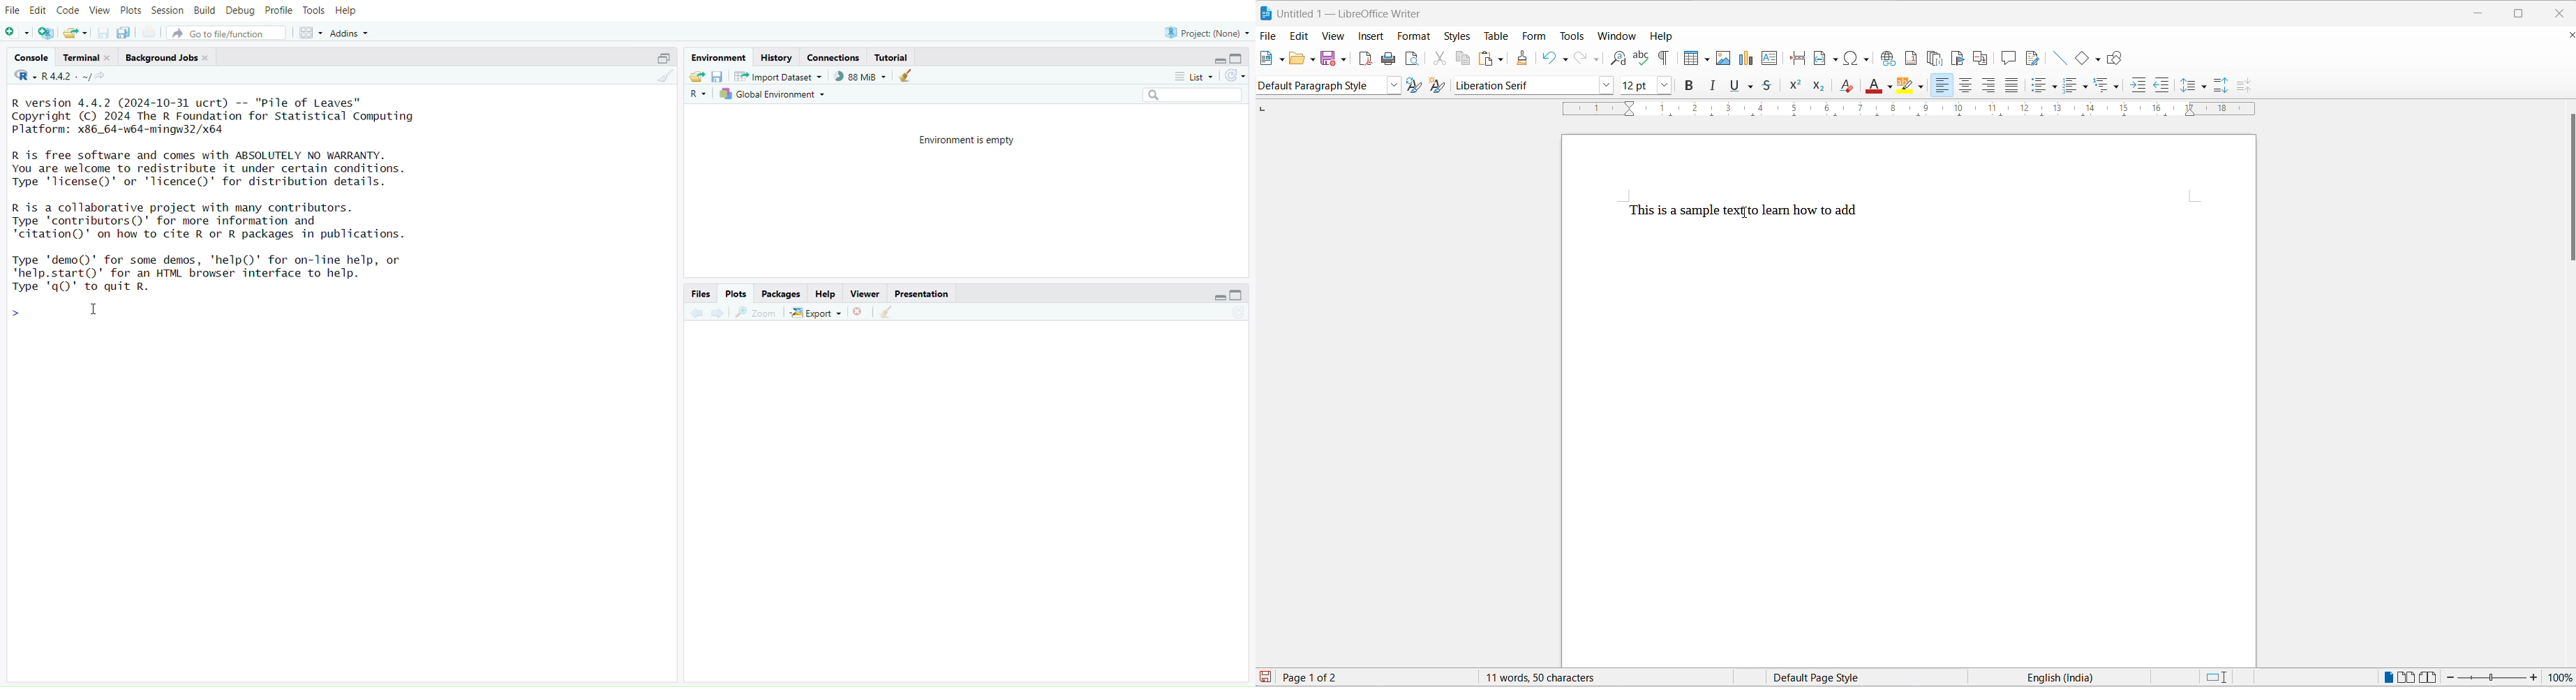 The image size is (2576, 700). Describe the element at coordinates (1188, 95) in the screenshot. I see `search` at that location.